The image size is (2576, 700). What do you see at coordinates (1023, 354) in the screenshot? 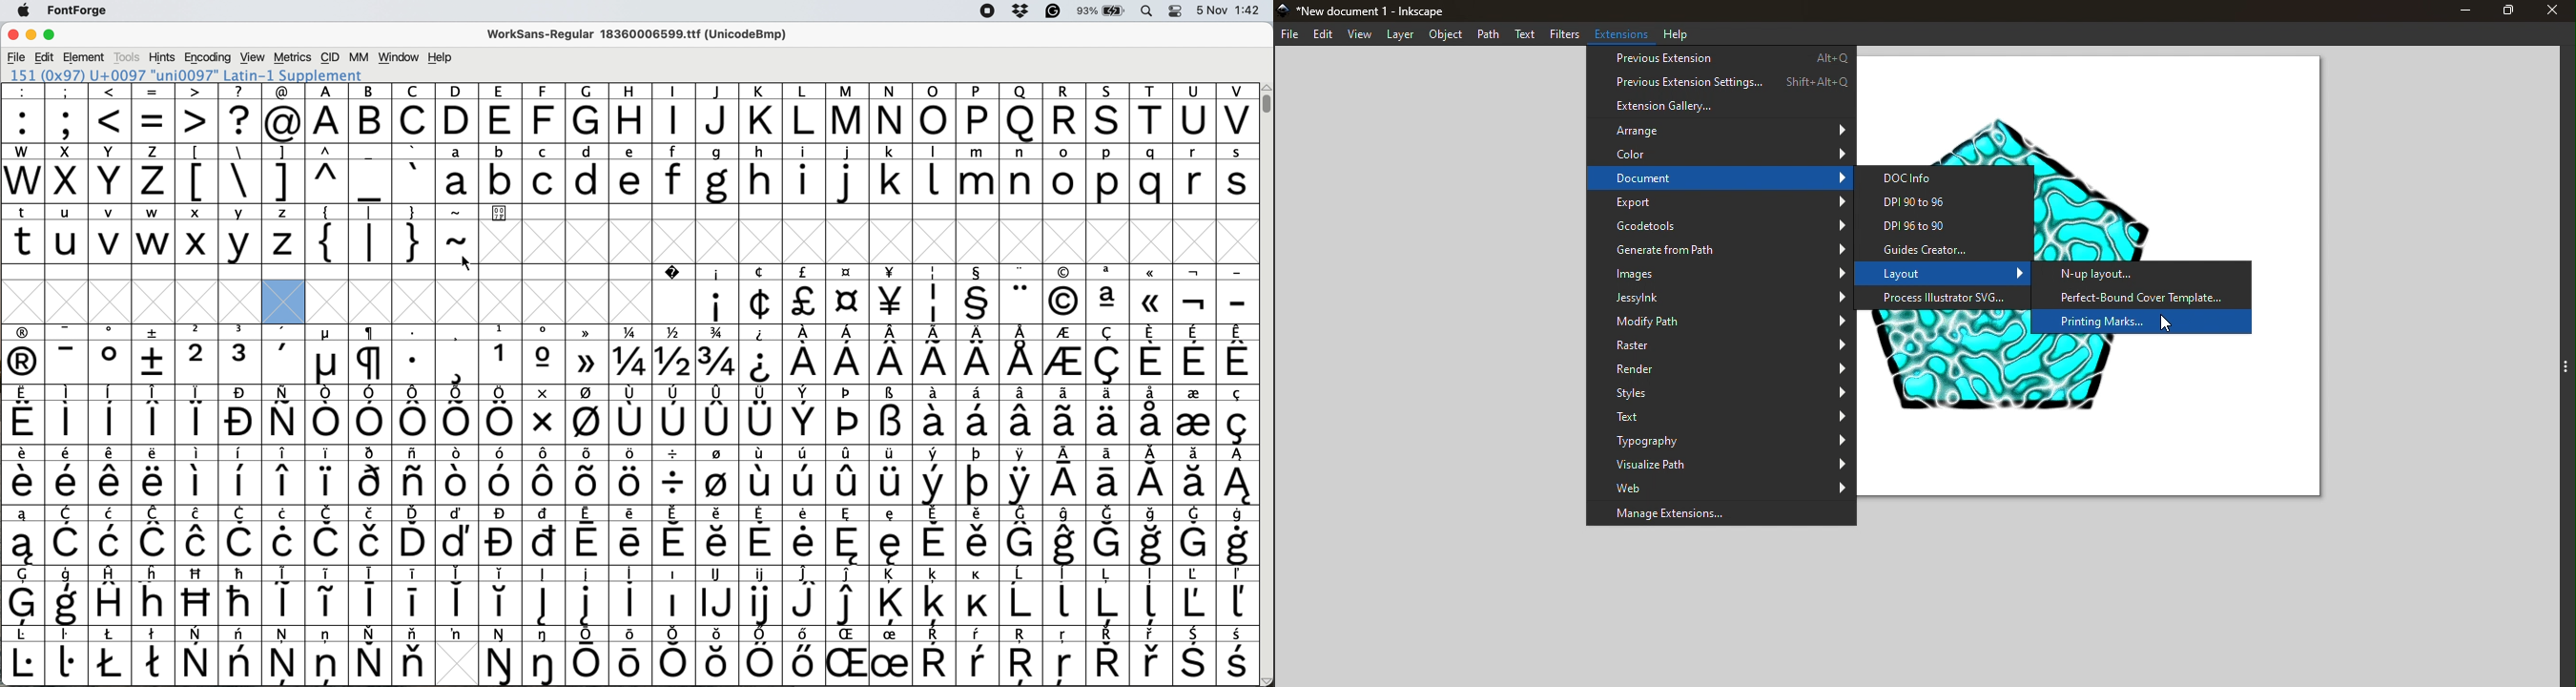
I see `symbol` at bounding box center [1023, 354].